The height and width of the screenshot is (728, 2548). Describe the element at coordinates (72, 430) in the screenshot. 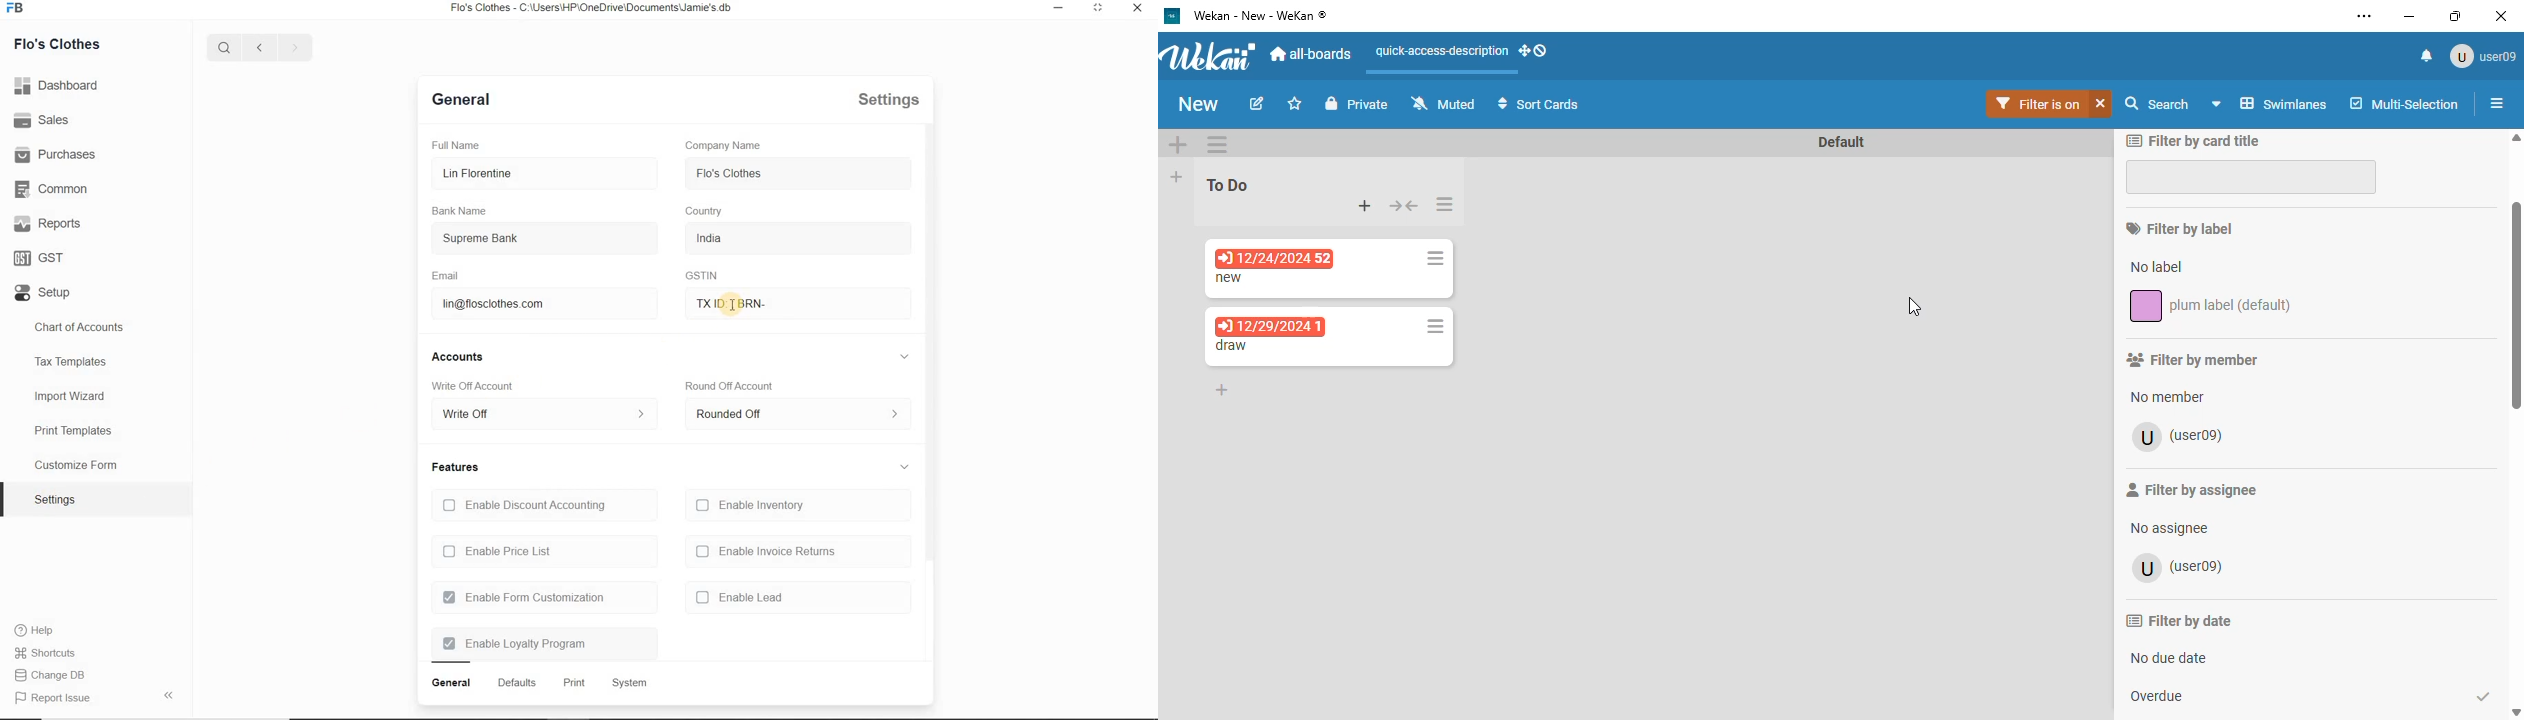

I see `Print Templates` at that location.